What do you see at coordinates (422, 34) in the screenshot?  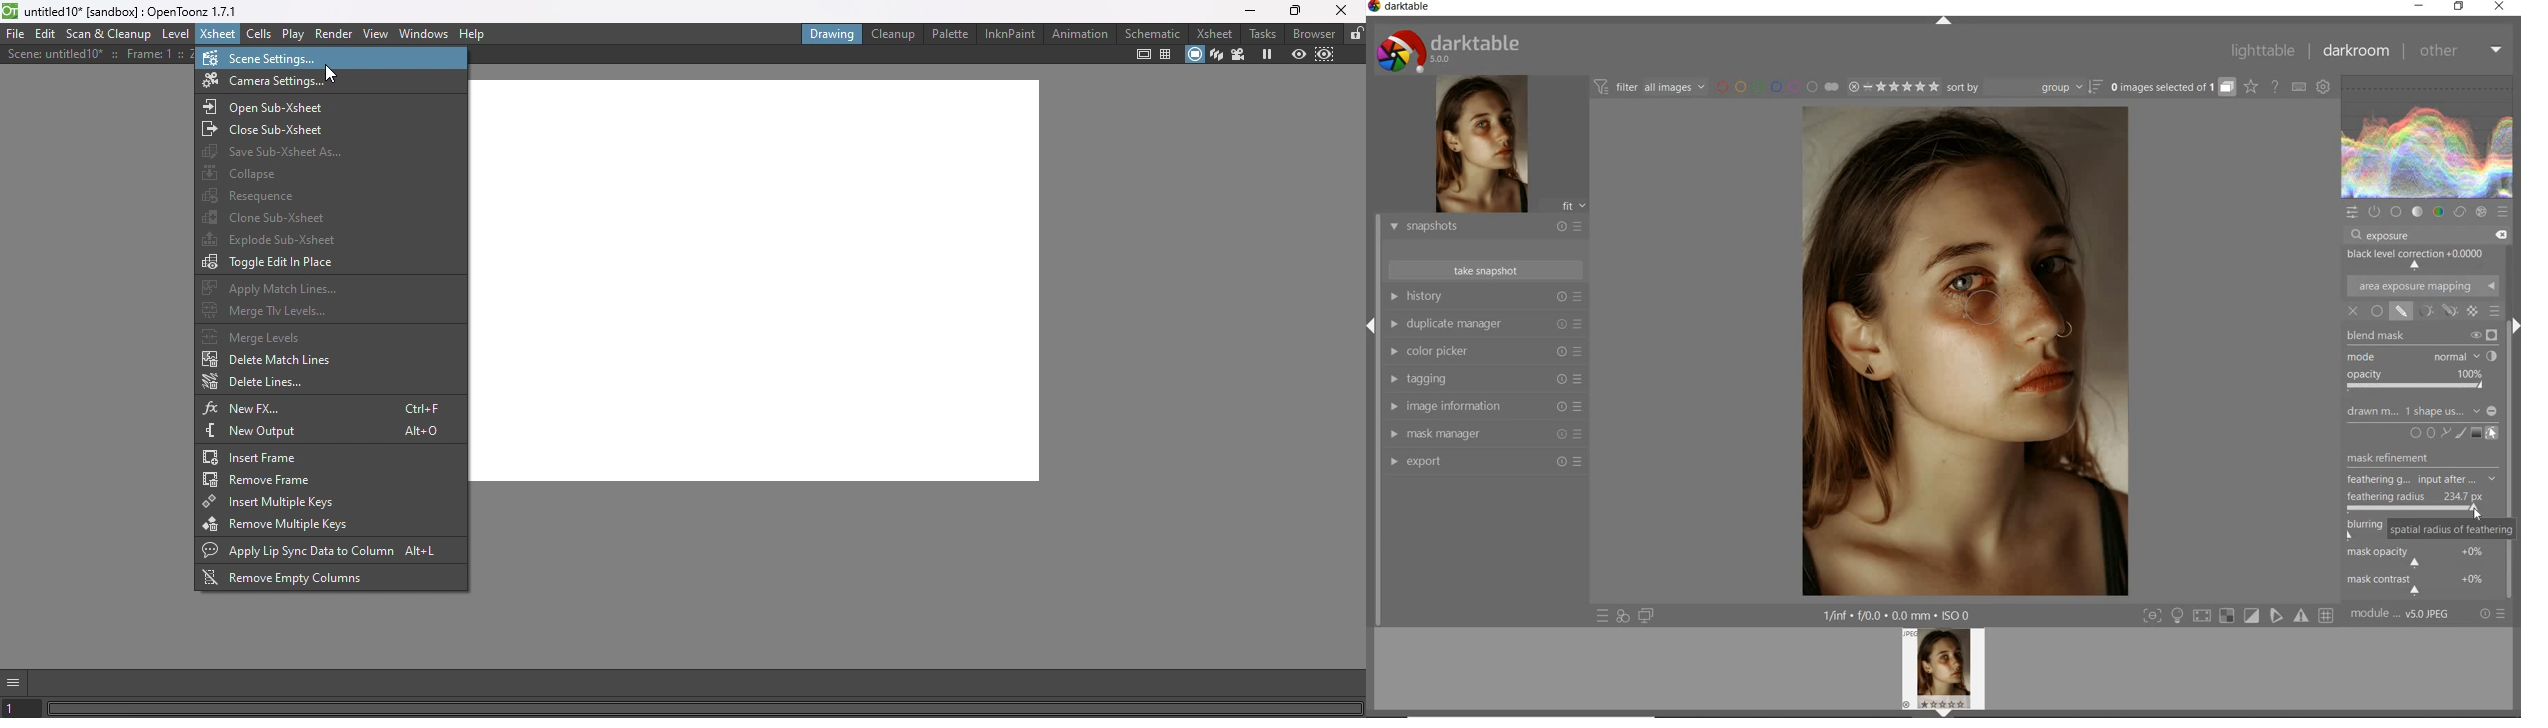 I see `Windows` at bounding box center [422, 34].